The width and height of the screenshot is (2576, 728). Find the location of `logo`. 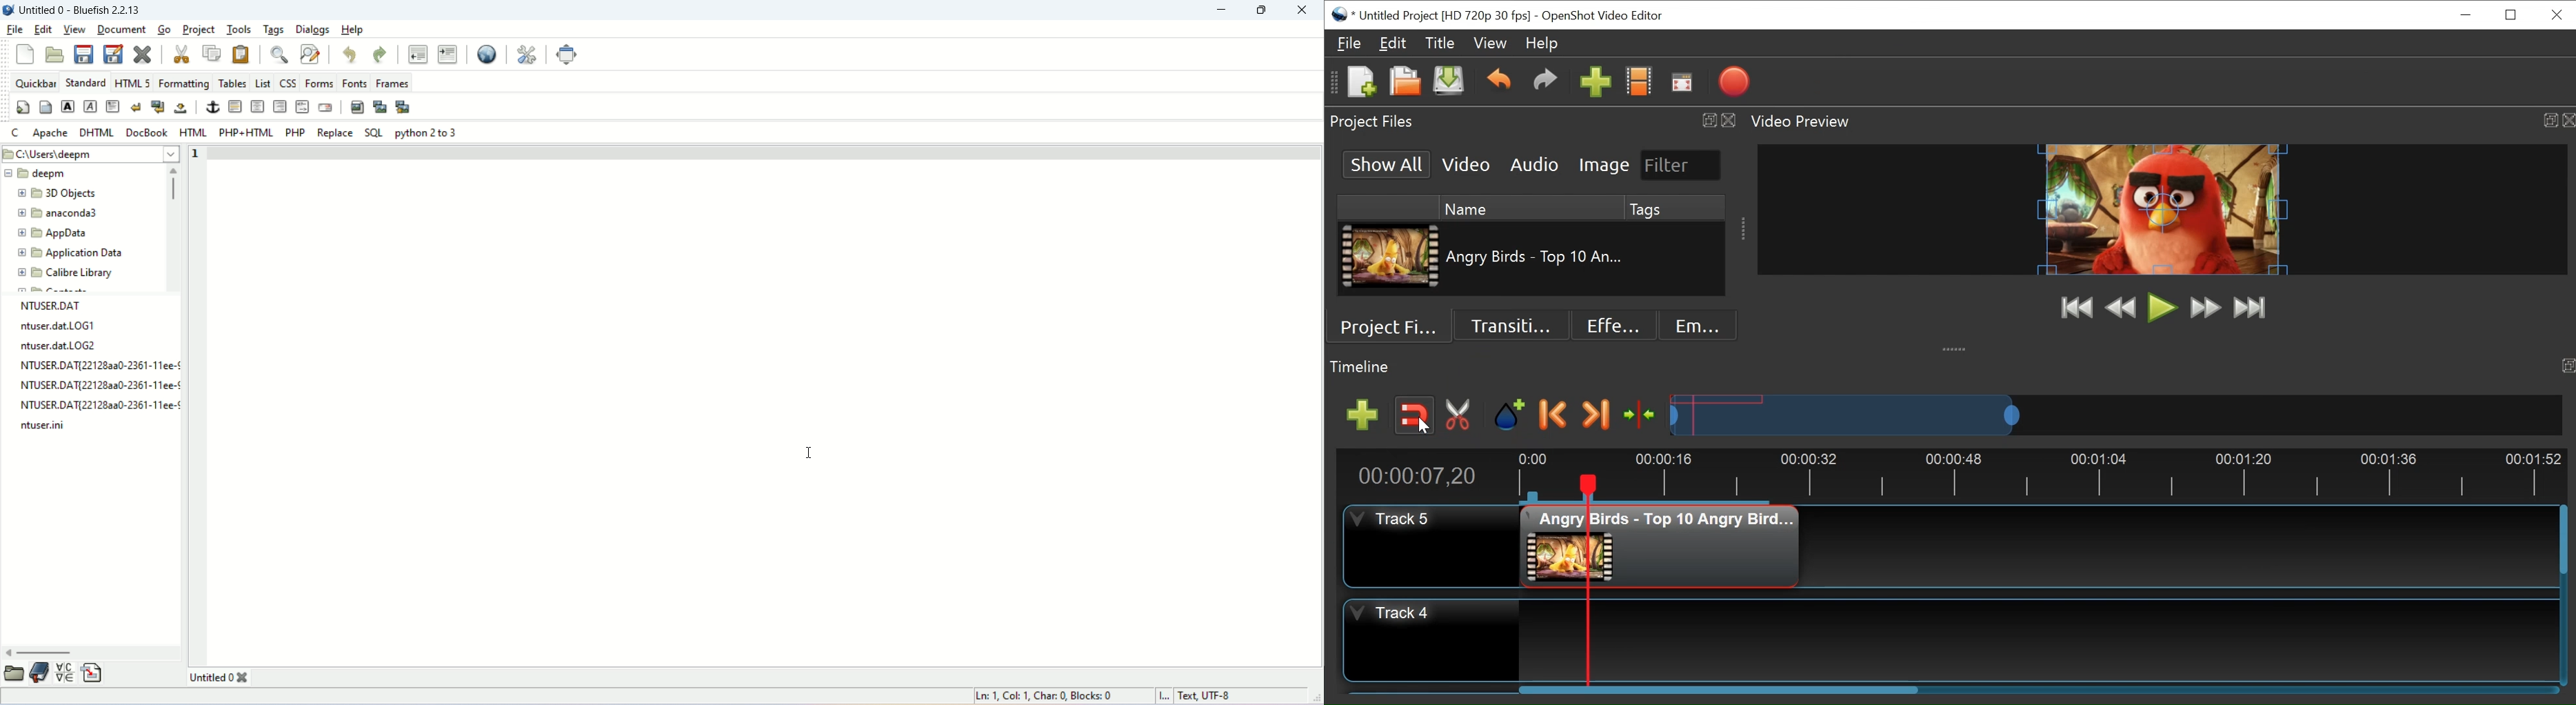

logo is located at coordinates (8, 9).